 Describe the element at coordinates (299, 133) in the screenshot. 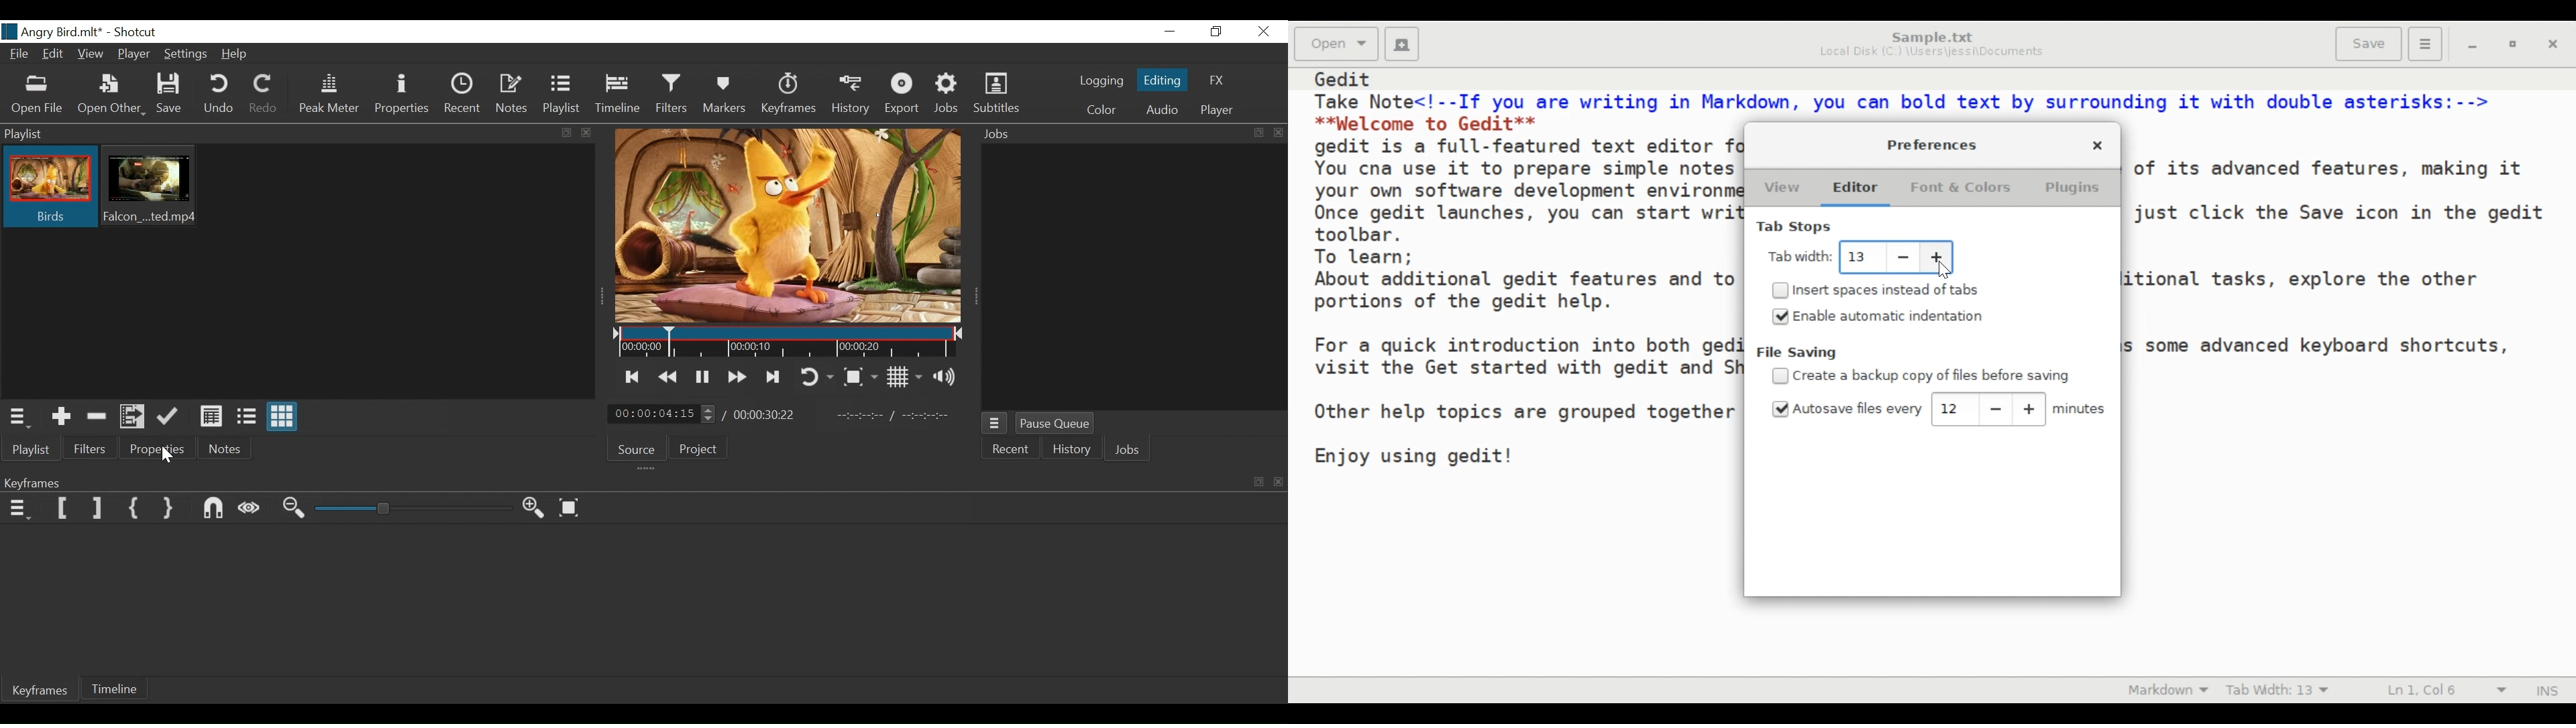

I see `Playlist Panel` at that location.